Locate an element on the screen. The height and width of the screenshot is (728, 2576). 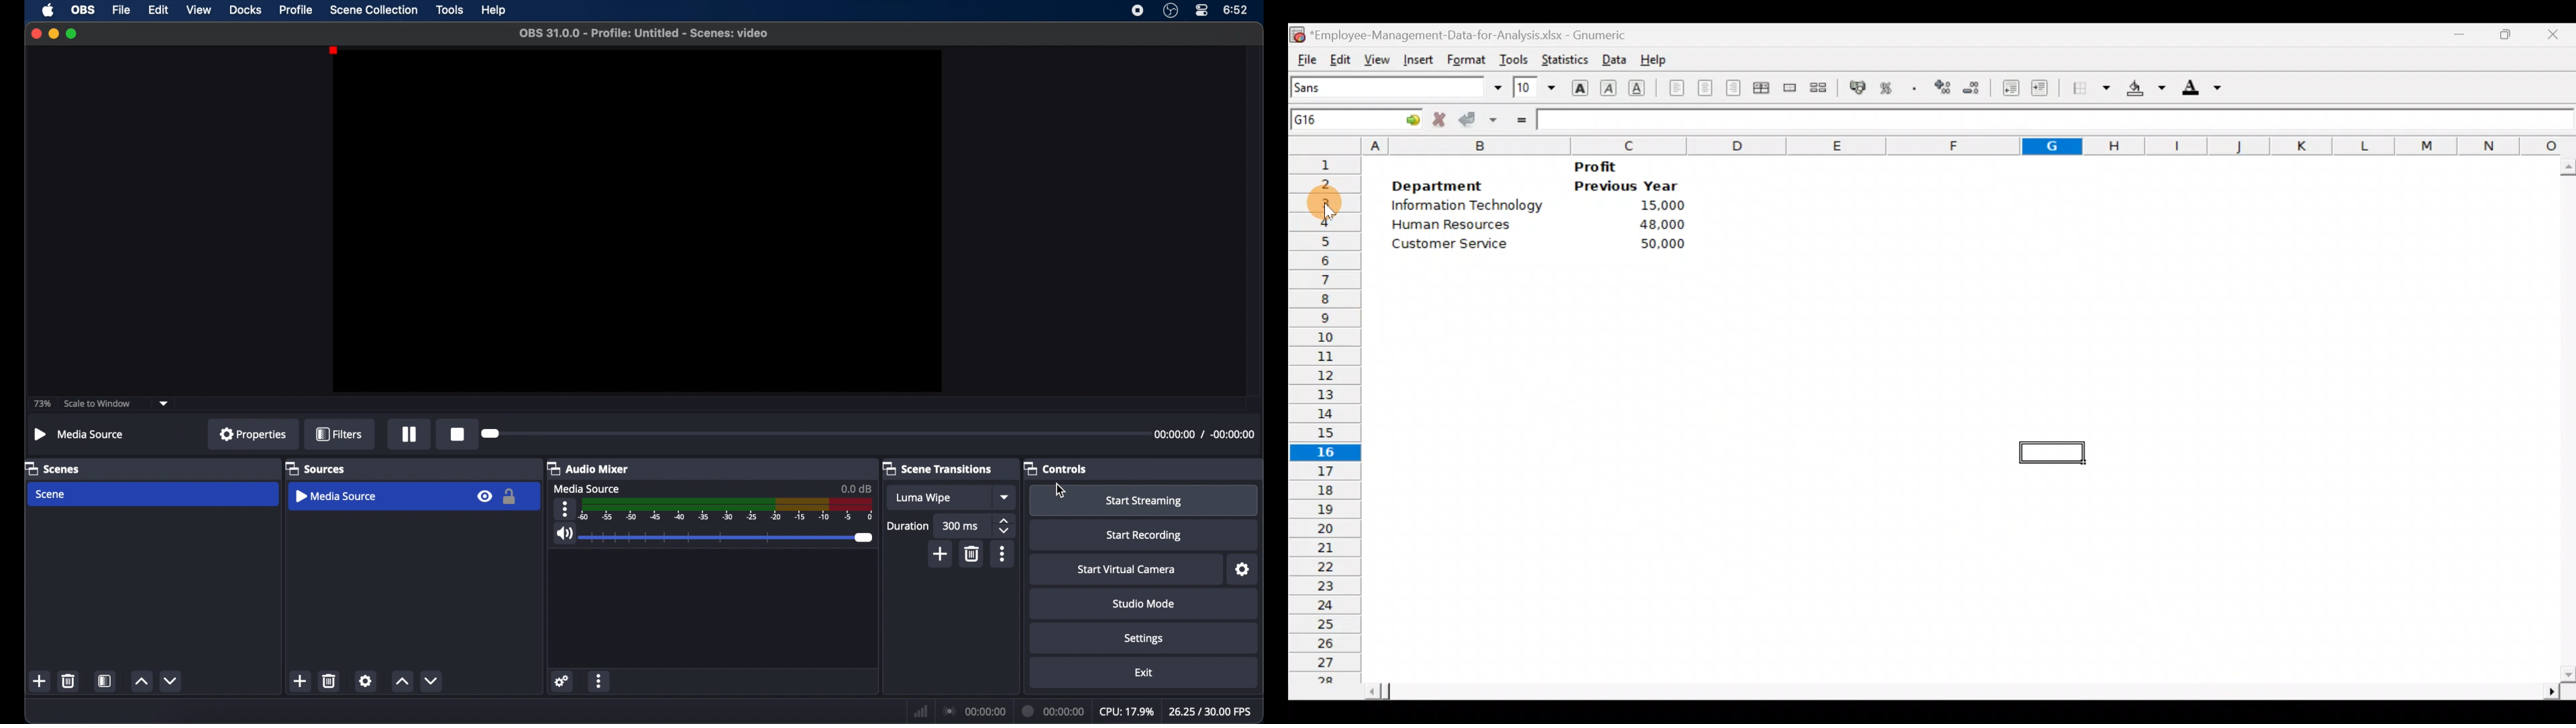
help is located at coordinates (494, 10).